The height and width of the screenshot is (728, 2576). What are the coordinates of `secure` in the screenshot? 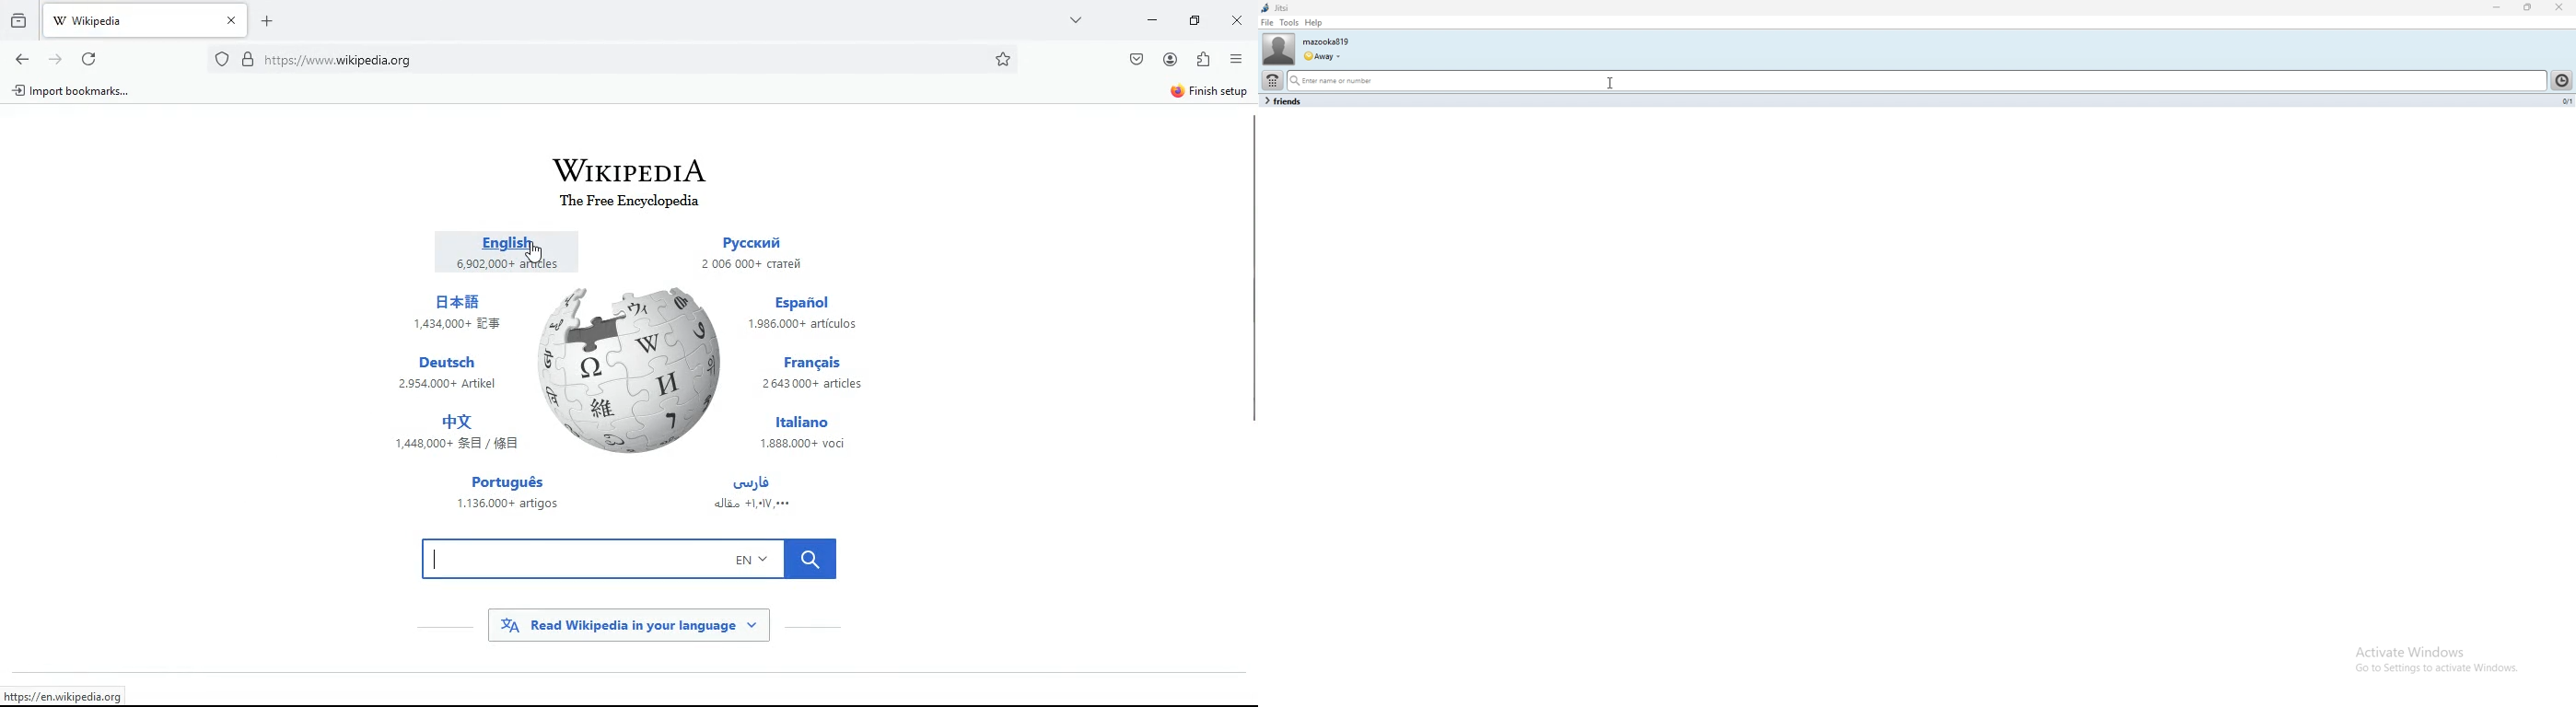 It's located at (251, 57).